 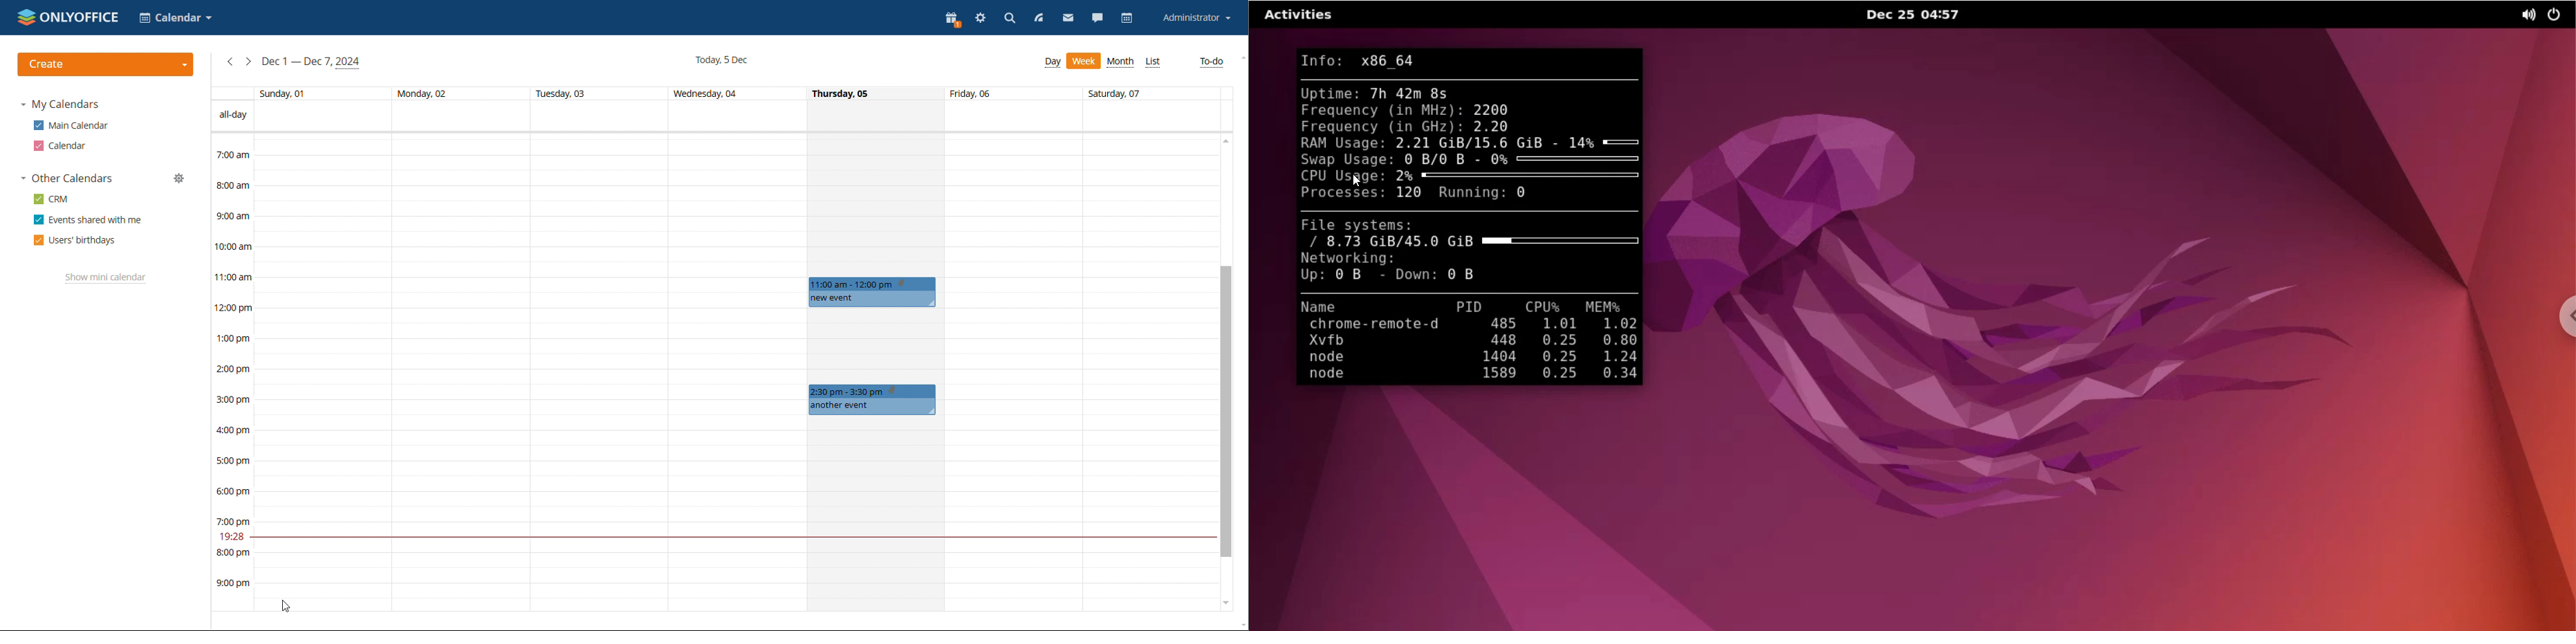 What do you see at coordinates (1121, 62) in the screenshot?
I see `month view` at bounding box center [1121, 62].